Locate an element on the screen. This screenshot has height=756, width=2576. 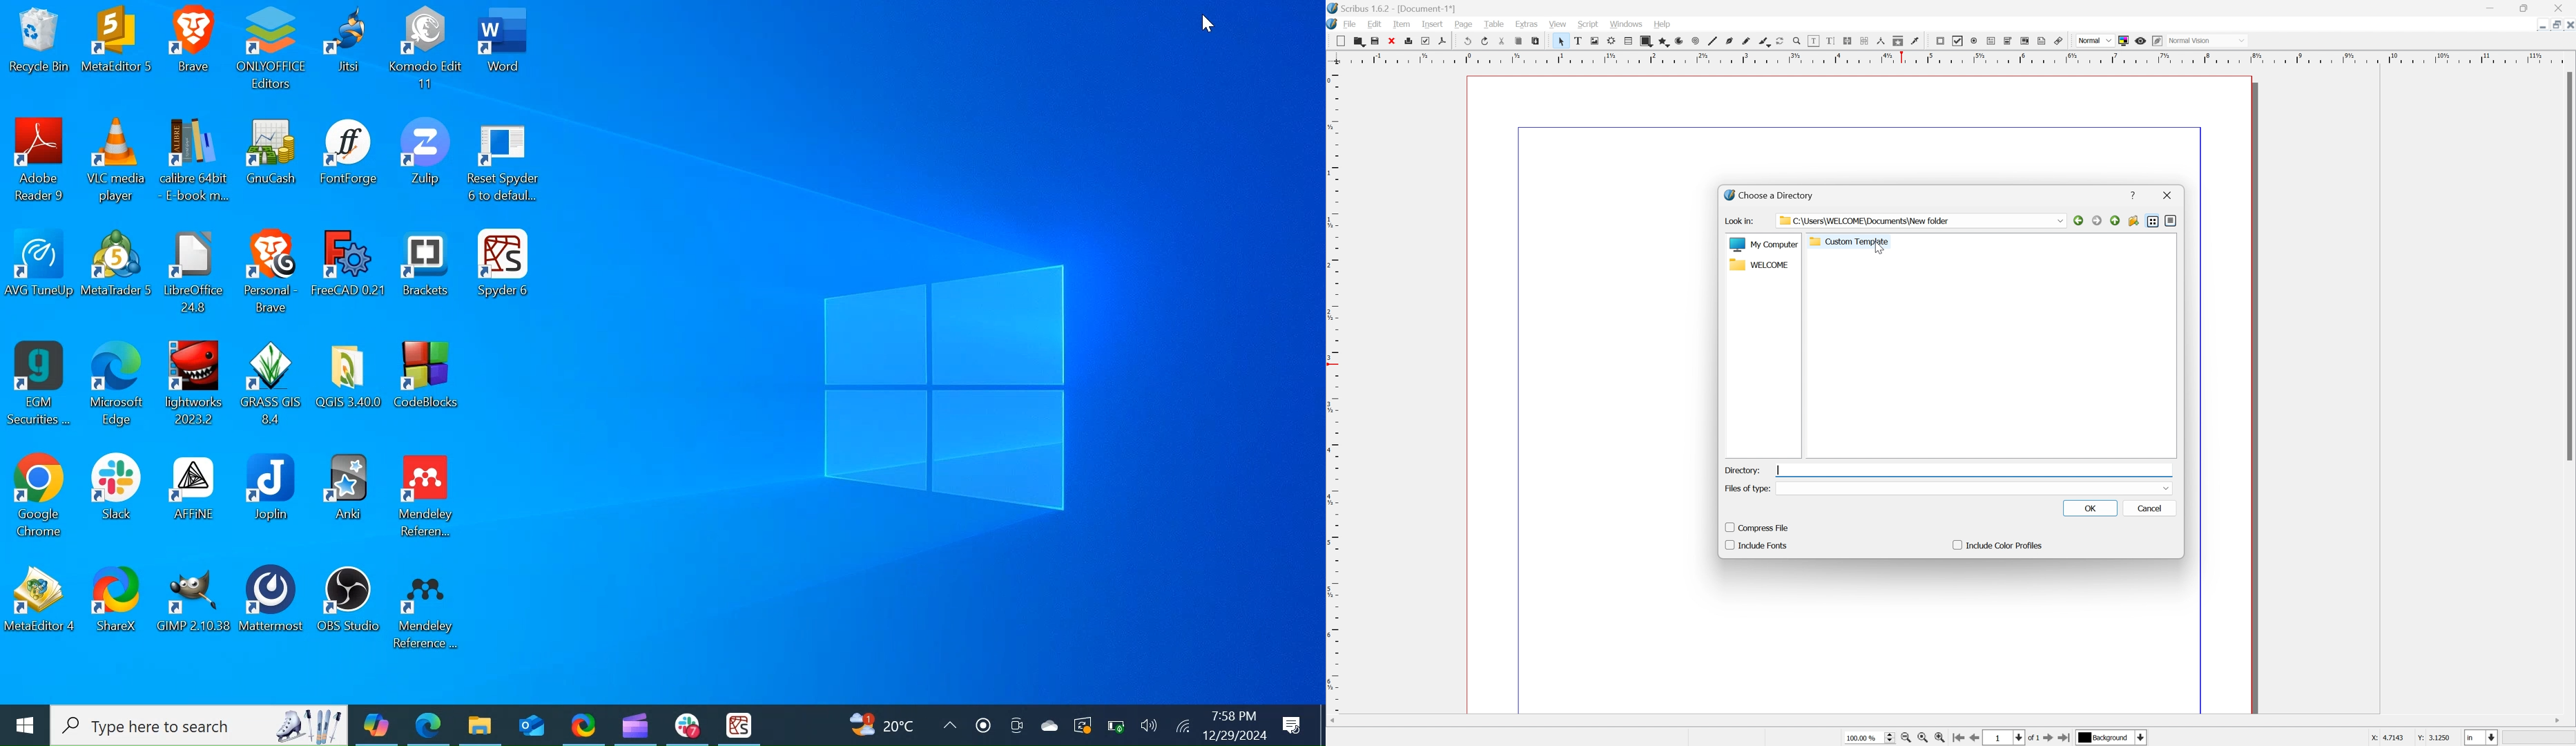
Slack Desktop icon is located at coordinates (117, 499).